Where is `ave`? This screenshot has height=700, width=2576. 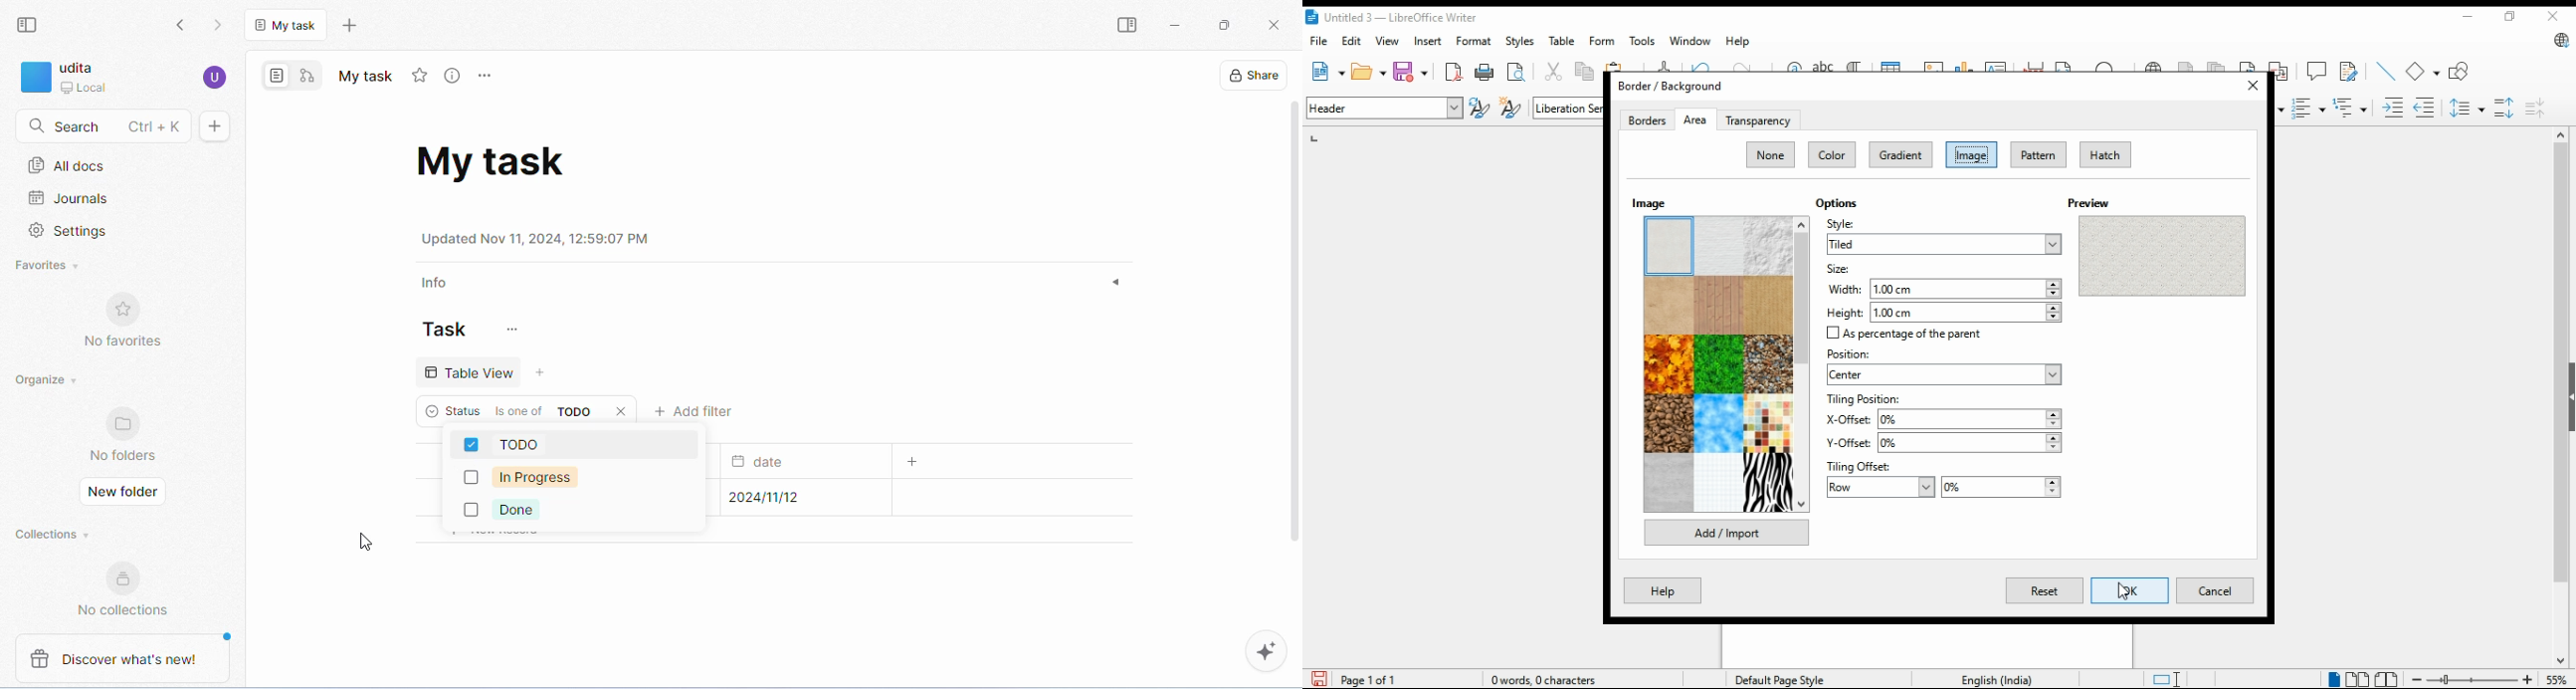
ave is located at coordinates (1413, 71).